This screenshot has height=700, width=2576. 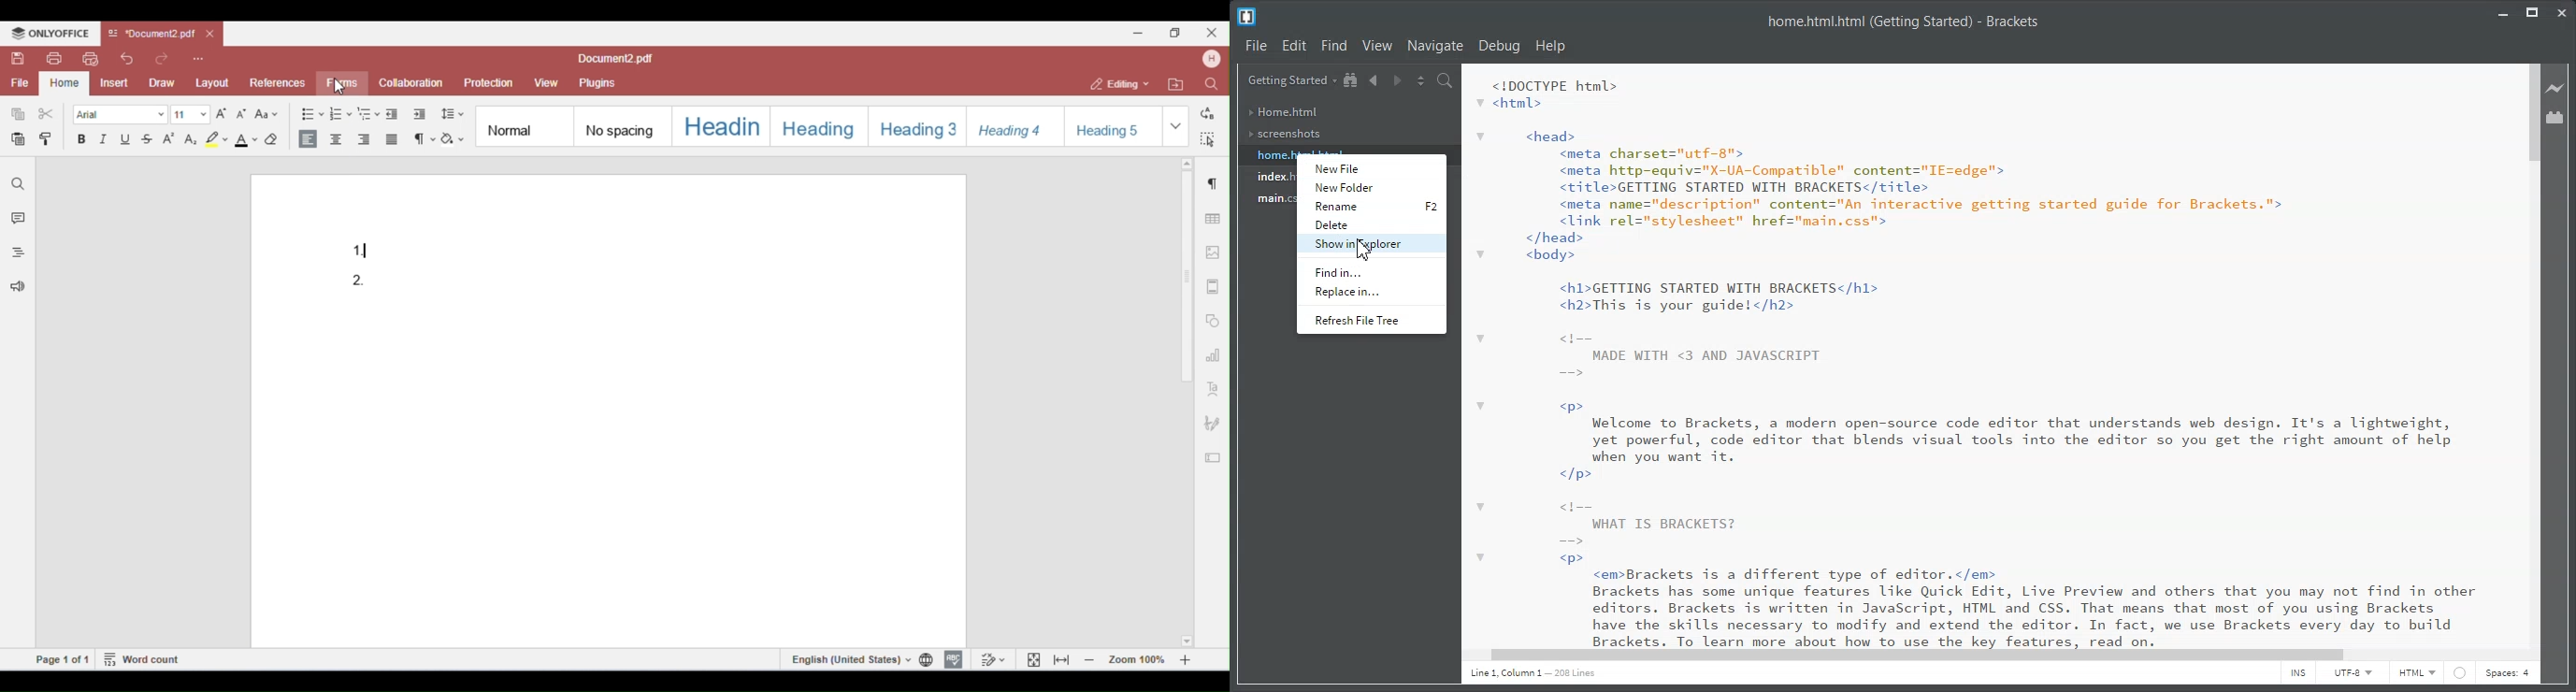 I want to click on Debug, so click(x=1499, y=46).